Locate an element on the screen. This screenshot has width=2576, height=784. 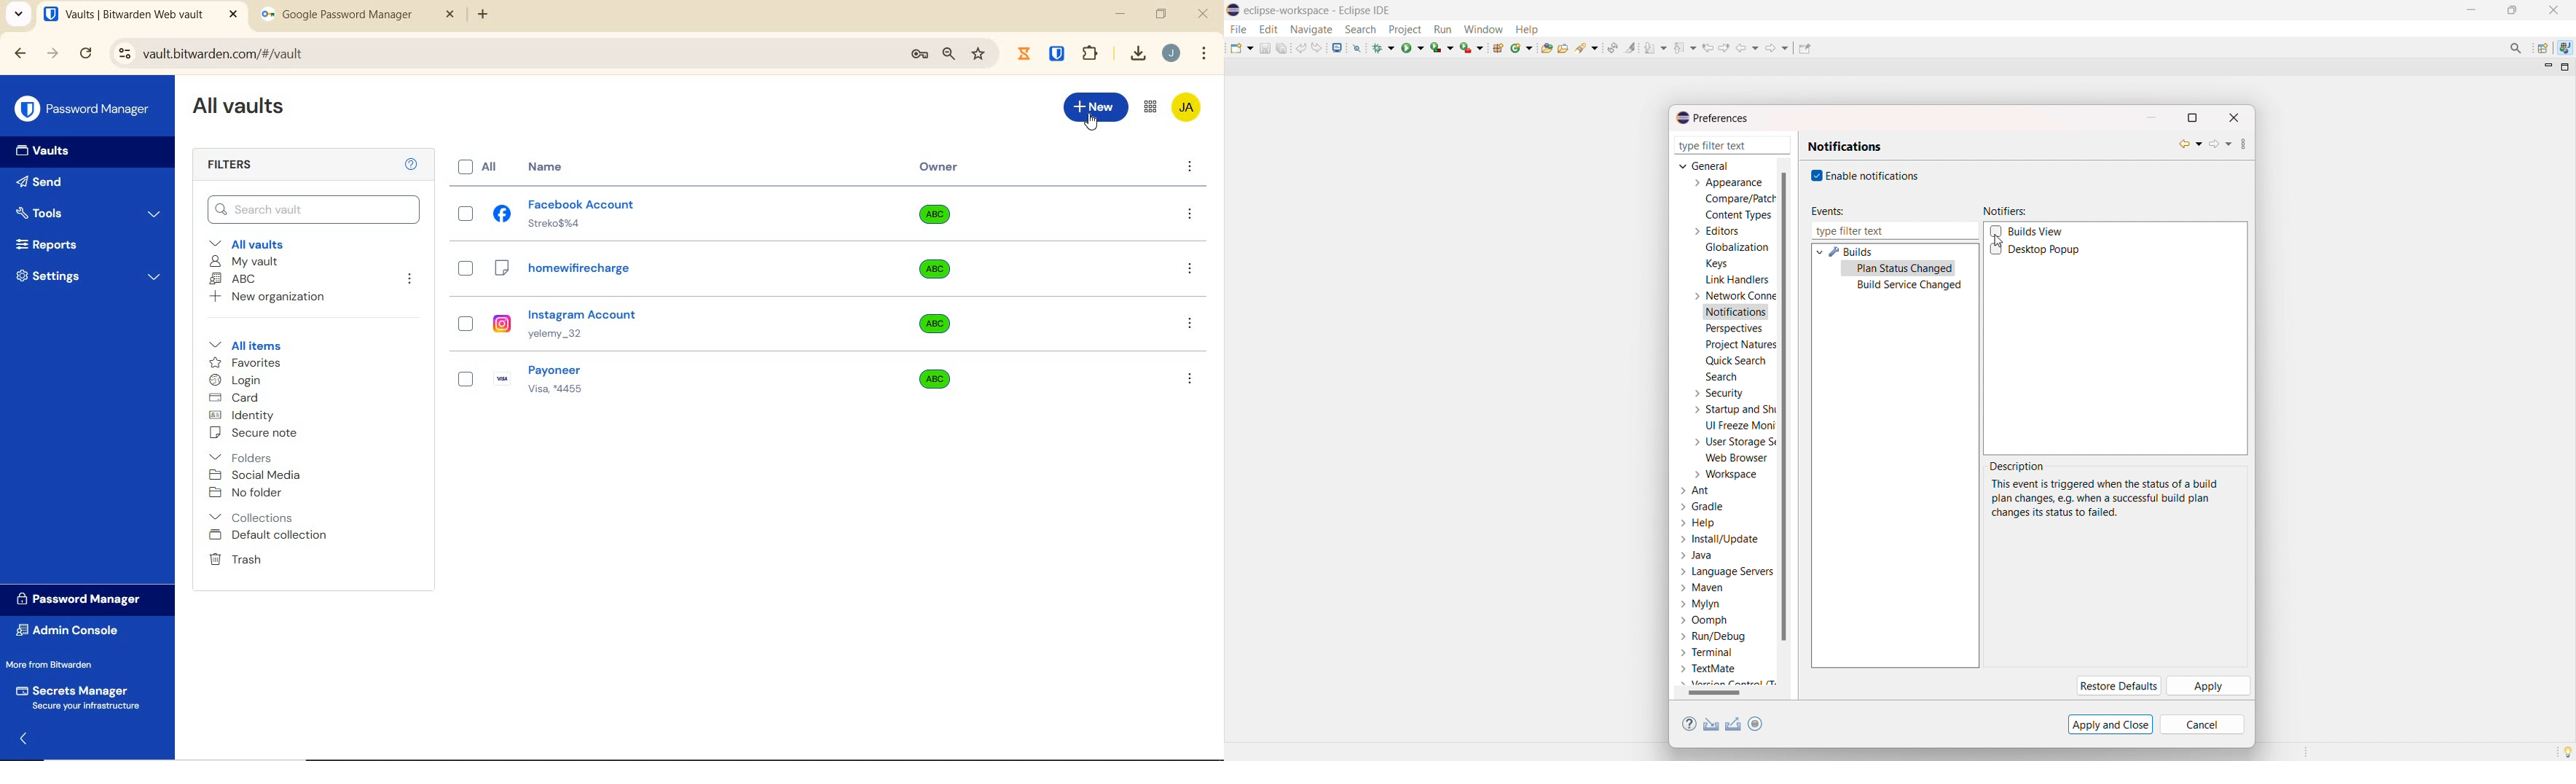
No folder is located at coordinates (248, 493).